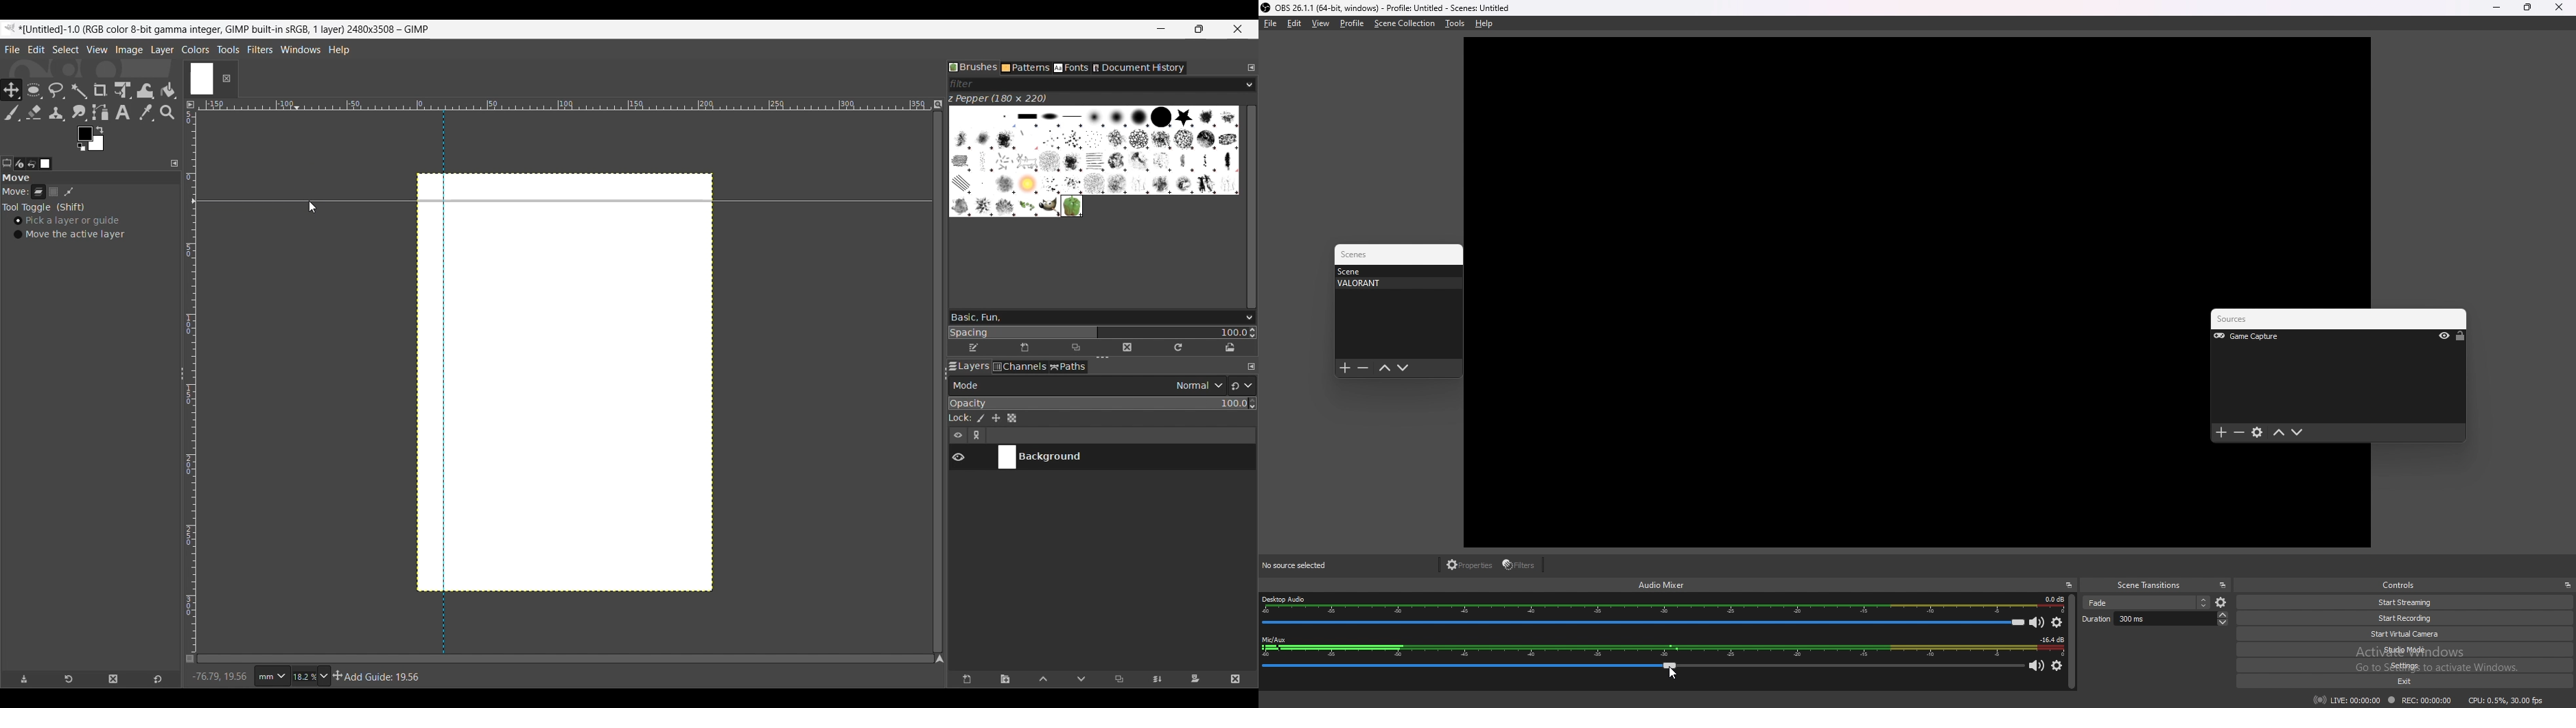  Describe the element at coordinates (816, 193) in the screenshot. I see `Horizontal guideline dragged on to canvas` at that location.